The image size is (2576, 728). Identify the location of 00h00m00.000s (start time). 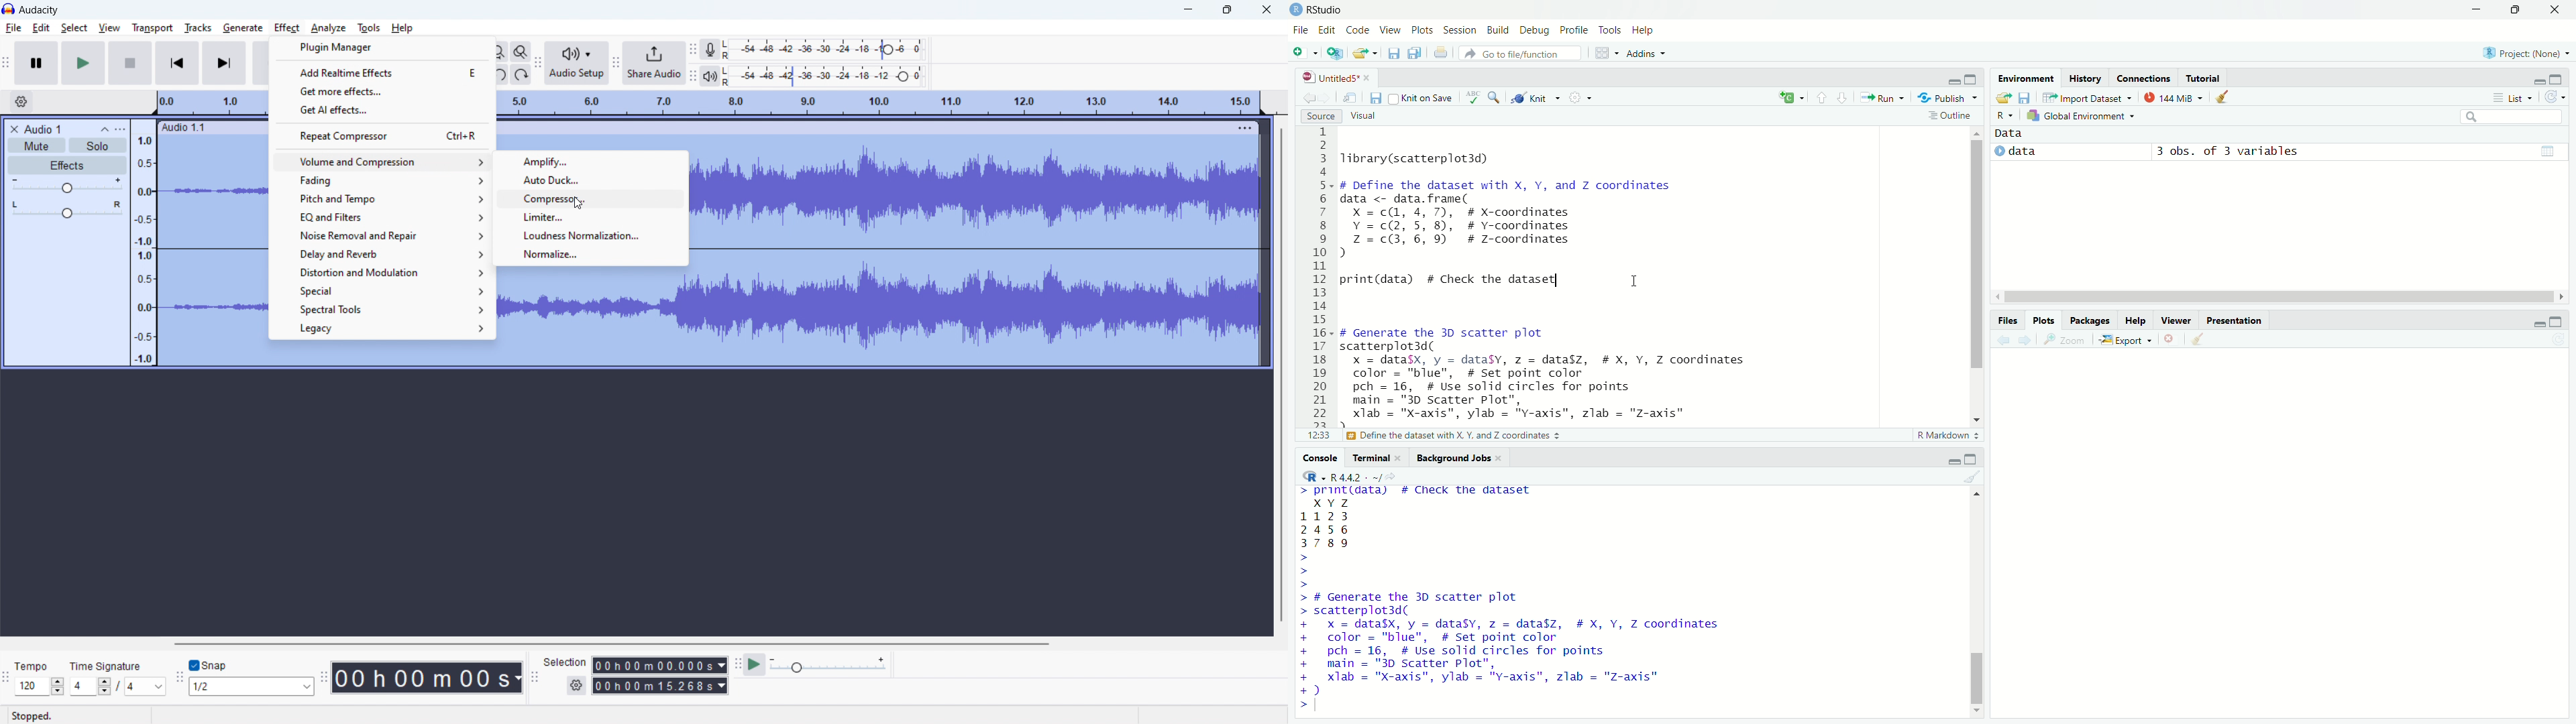
(659, 662).